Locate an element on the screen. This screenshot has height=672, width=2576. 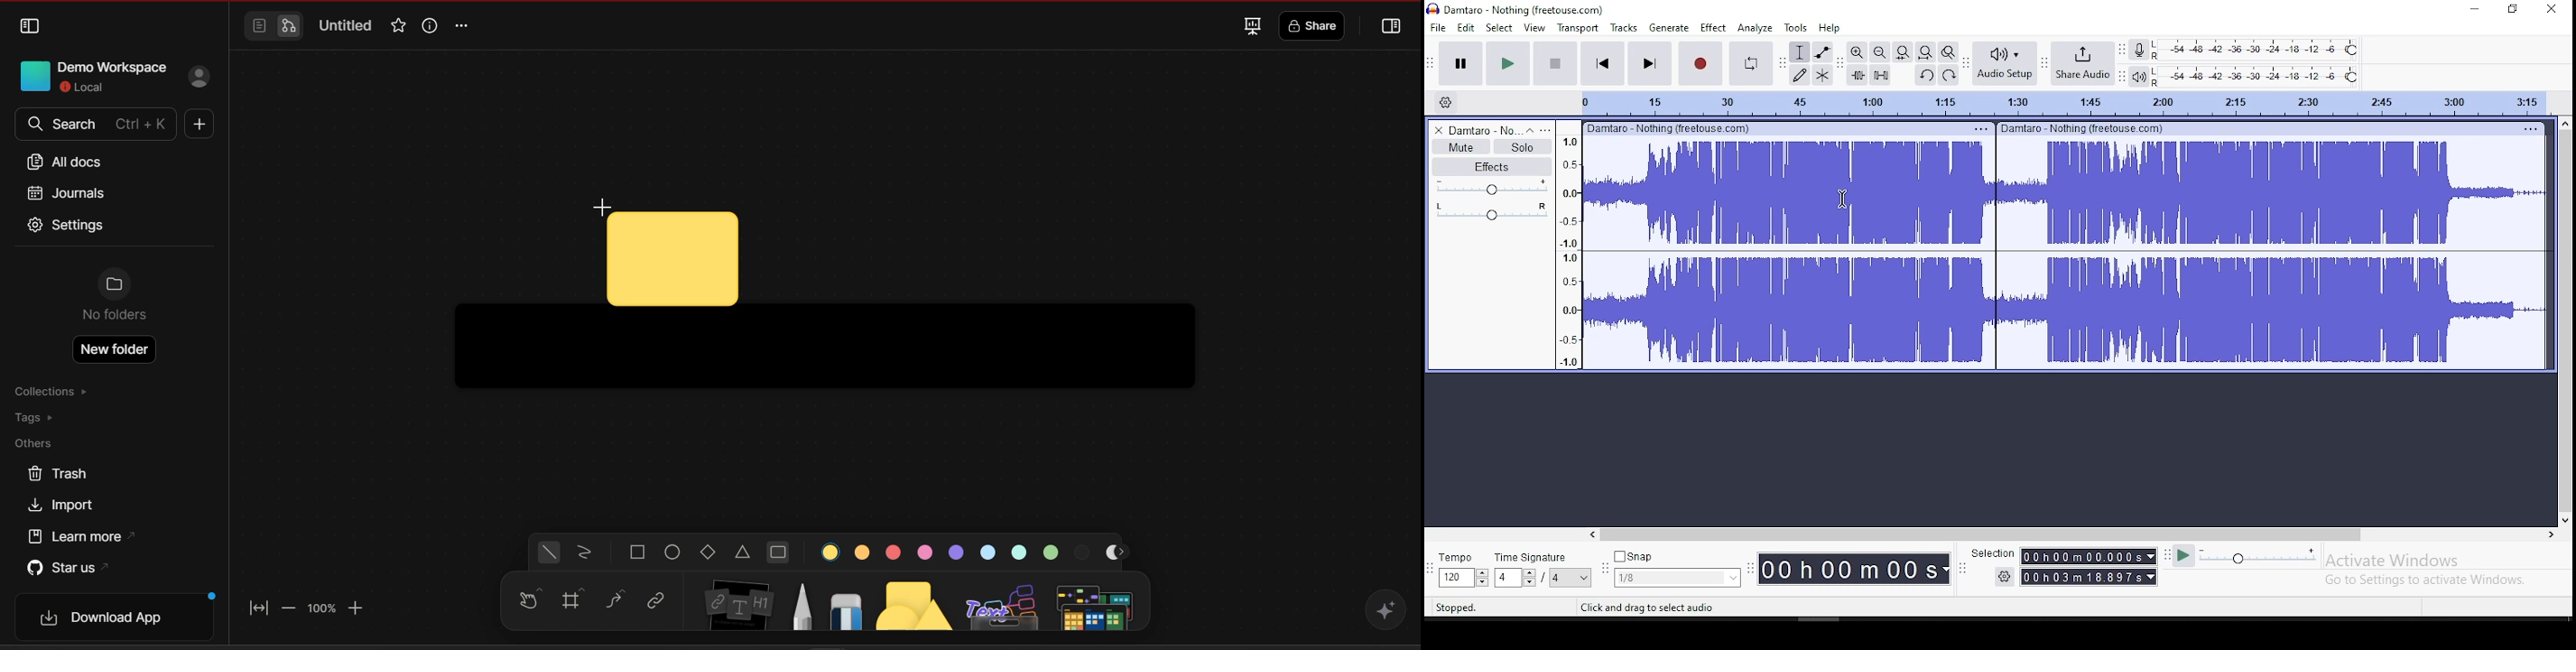
scroll right is located at coordinates (2550, 534).